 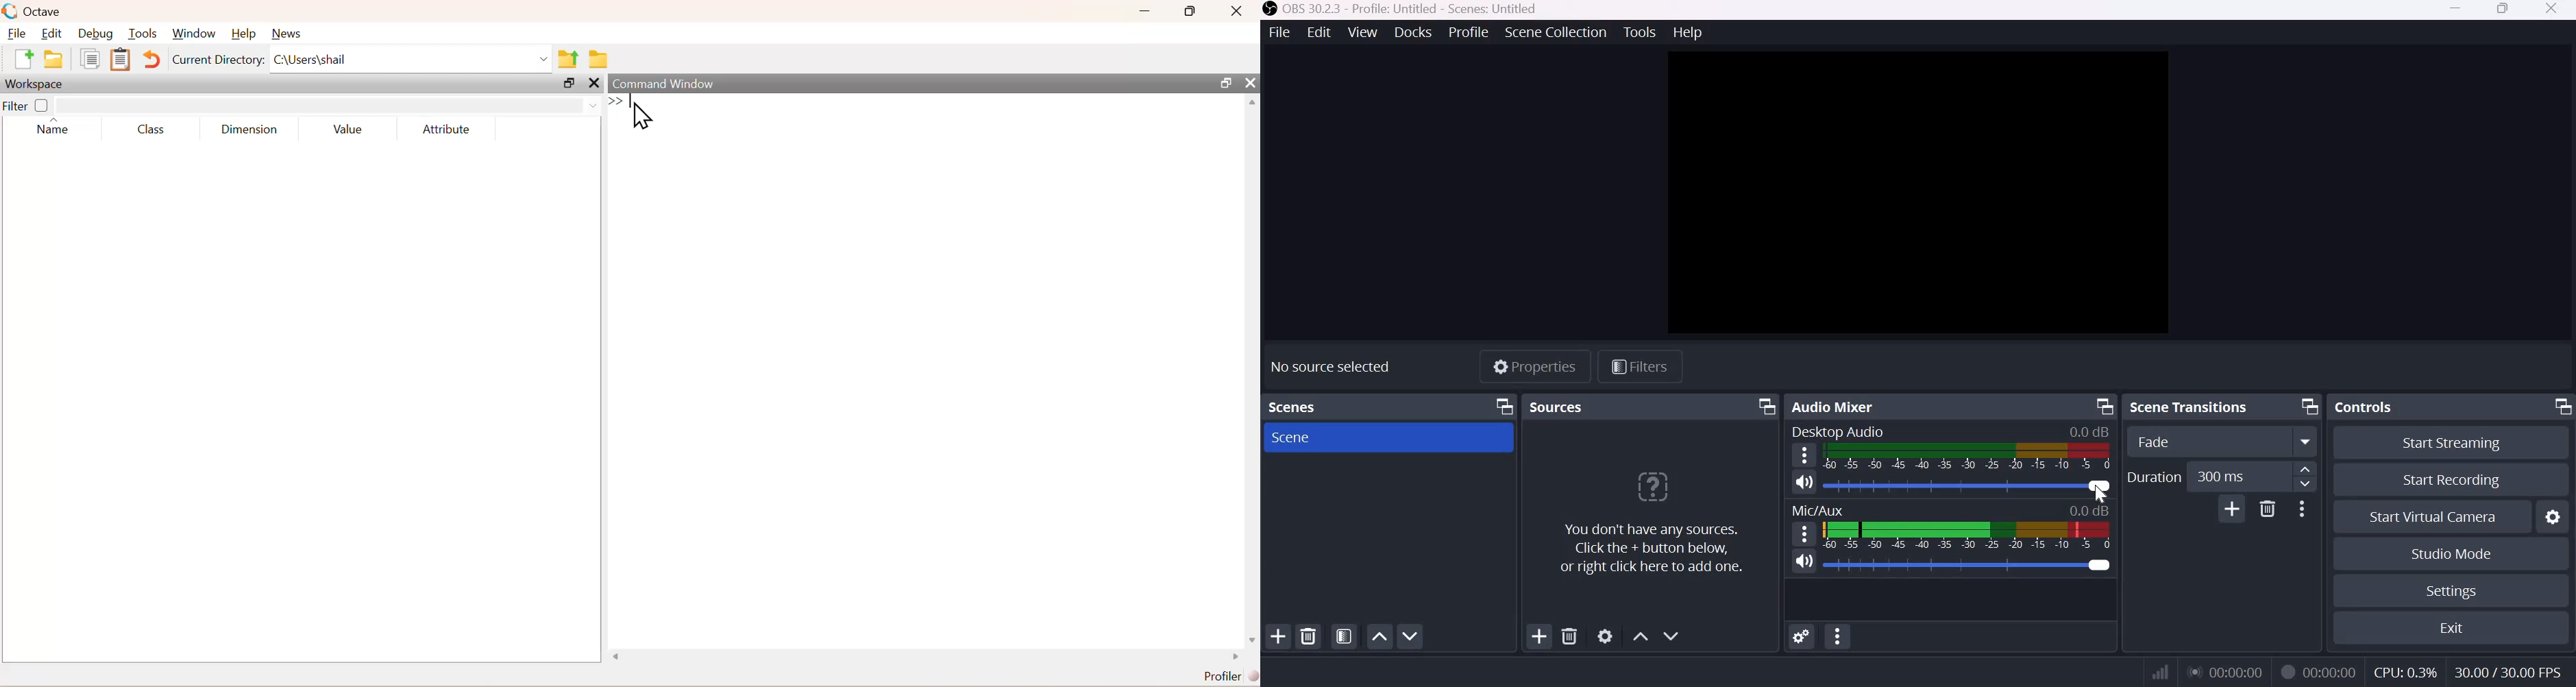 I want to click on Volume Meter, so click(x=1966, y=456).